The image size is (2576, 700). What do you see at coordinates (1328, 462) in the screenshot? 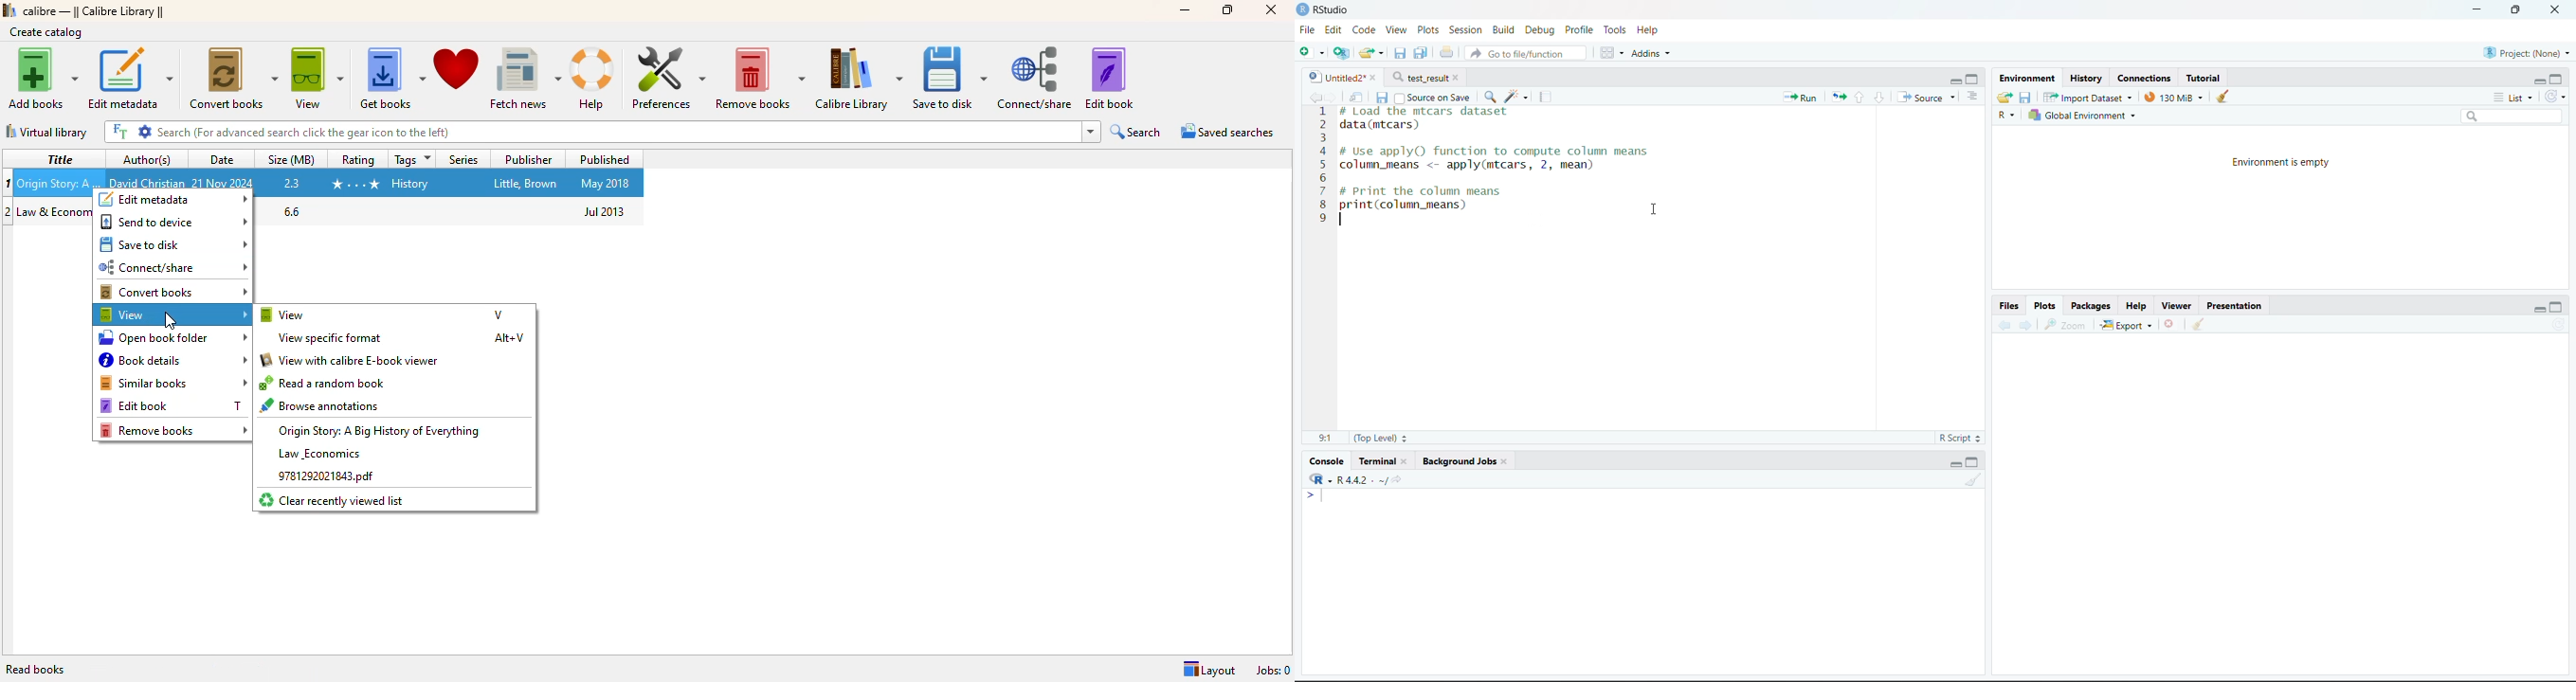
I see `Console` at bounding box center [1328, 462].